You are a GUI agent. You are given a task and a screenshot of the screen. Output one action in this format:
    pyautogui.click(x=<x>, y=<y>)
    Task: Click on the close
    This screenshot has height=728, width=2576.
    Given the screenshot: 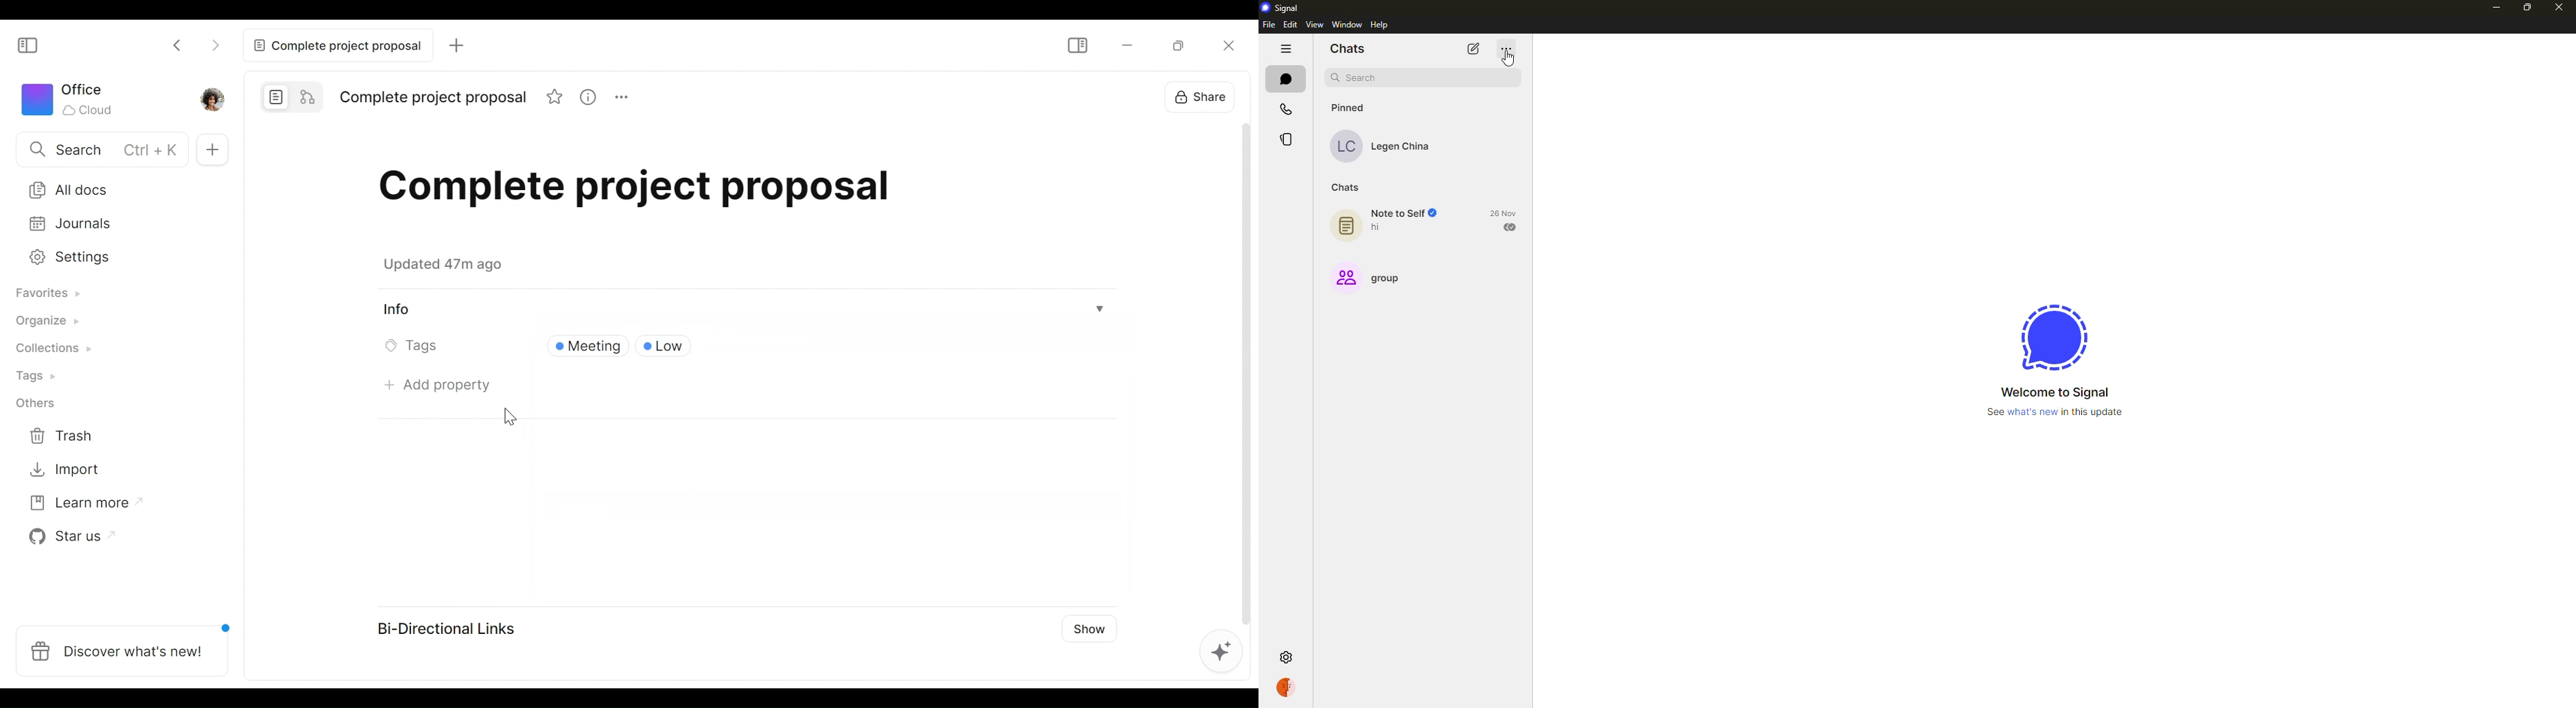 What is the action you would take?
    pyautogui.click(x=2560, y=8)
    